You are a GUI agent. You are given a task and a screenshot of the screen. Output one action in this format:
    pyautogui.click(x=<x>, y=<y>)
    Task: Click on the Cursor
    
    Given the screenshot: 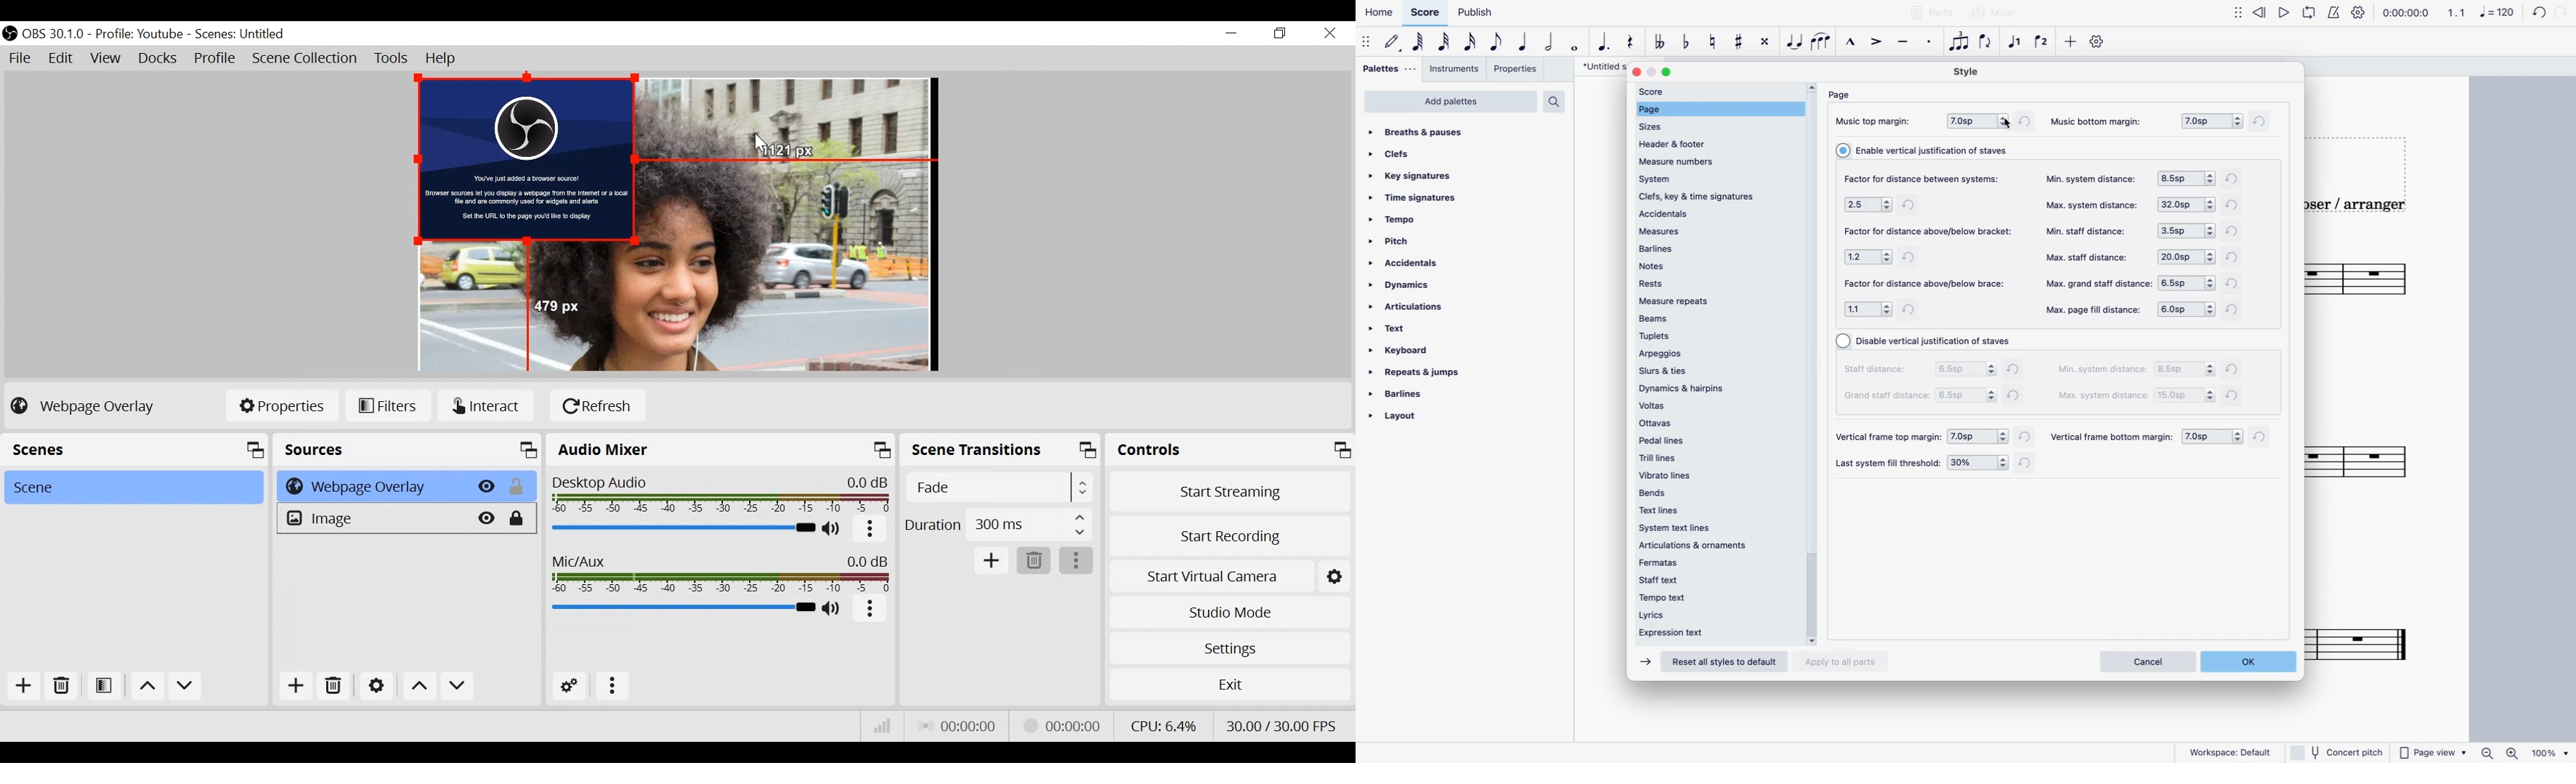 What is the action you would take?
    pyautogui.click(x=761, y=146)
    